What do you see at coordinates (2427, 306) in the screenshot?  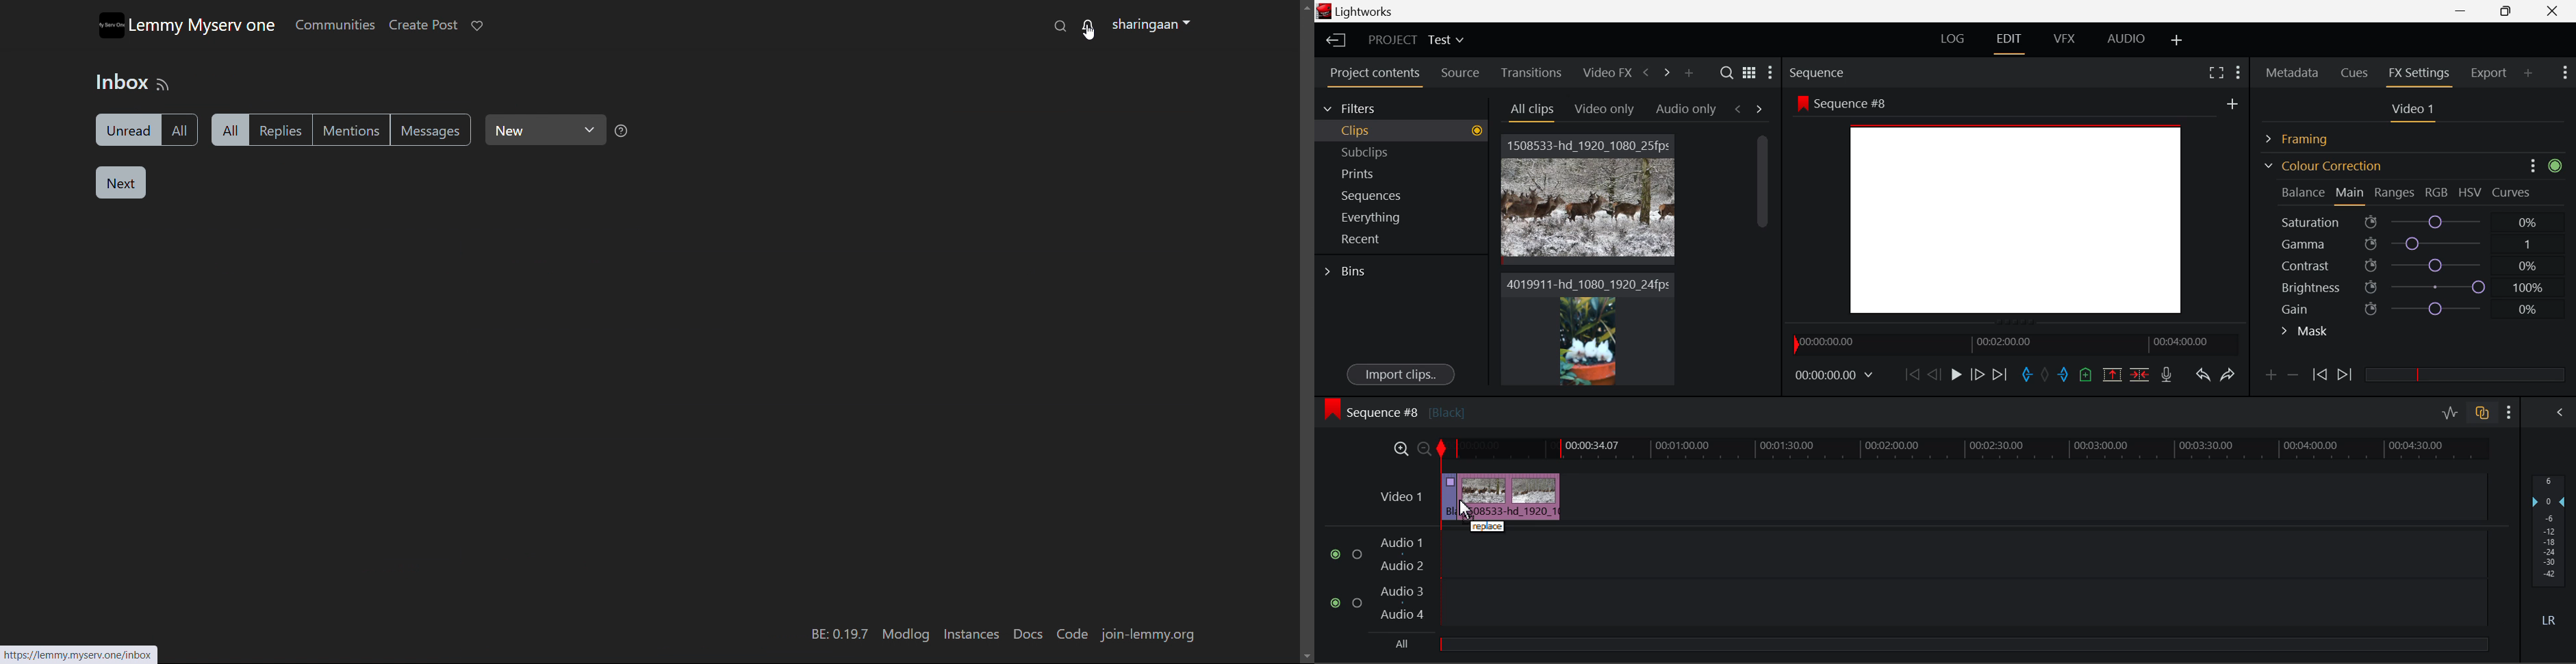 I see `Gain` at bounding box center [2427, 306].